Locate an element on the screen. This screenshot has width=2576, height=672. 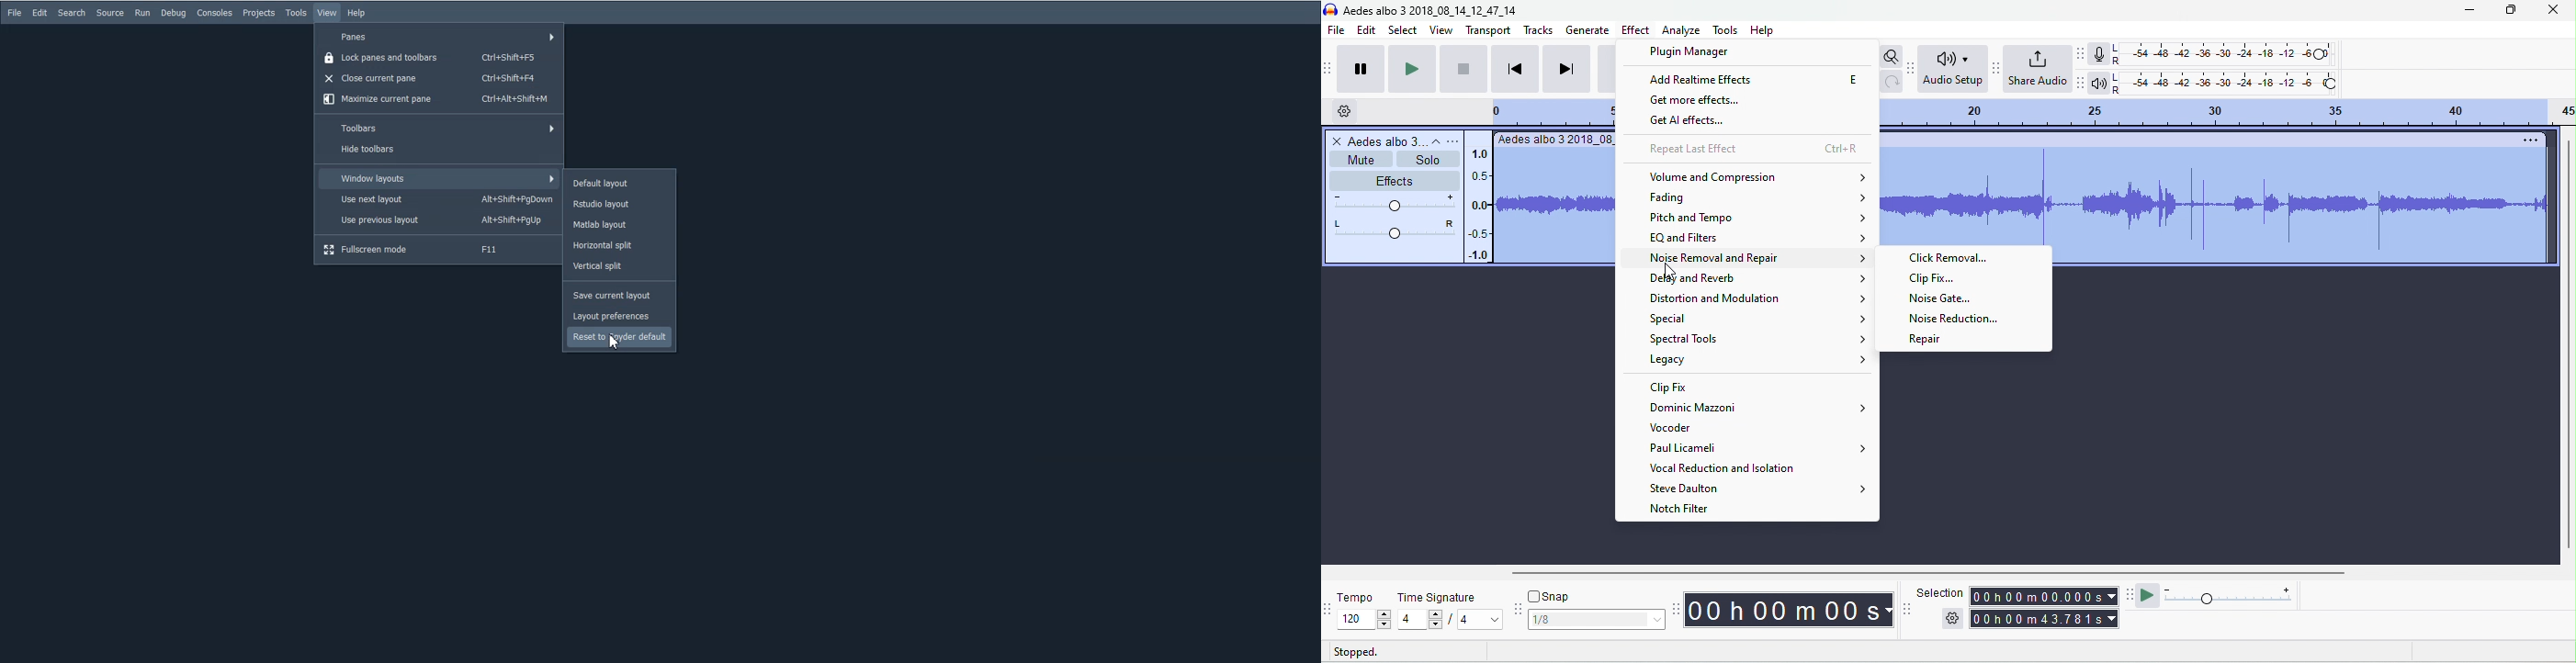
options is located at coordinates (2527, 139).